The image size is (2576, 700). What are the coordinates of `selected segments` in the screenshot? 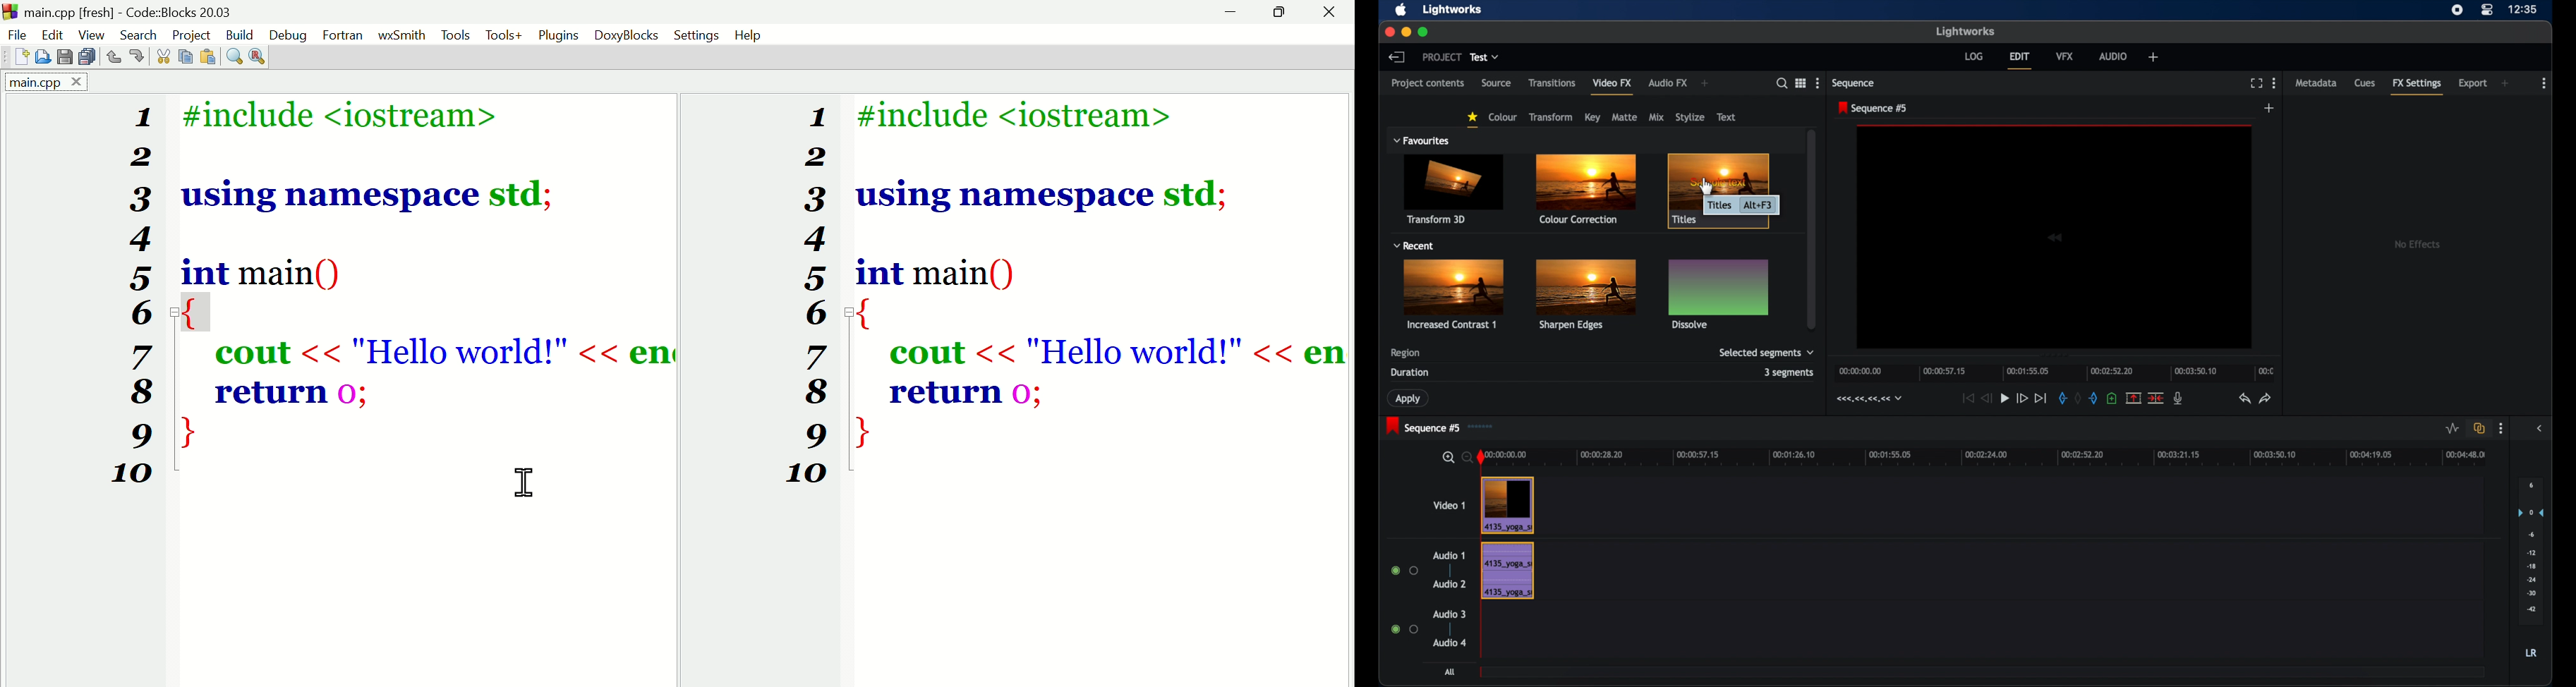 It's located at (1766, 353).